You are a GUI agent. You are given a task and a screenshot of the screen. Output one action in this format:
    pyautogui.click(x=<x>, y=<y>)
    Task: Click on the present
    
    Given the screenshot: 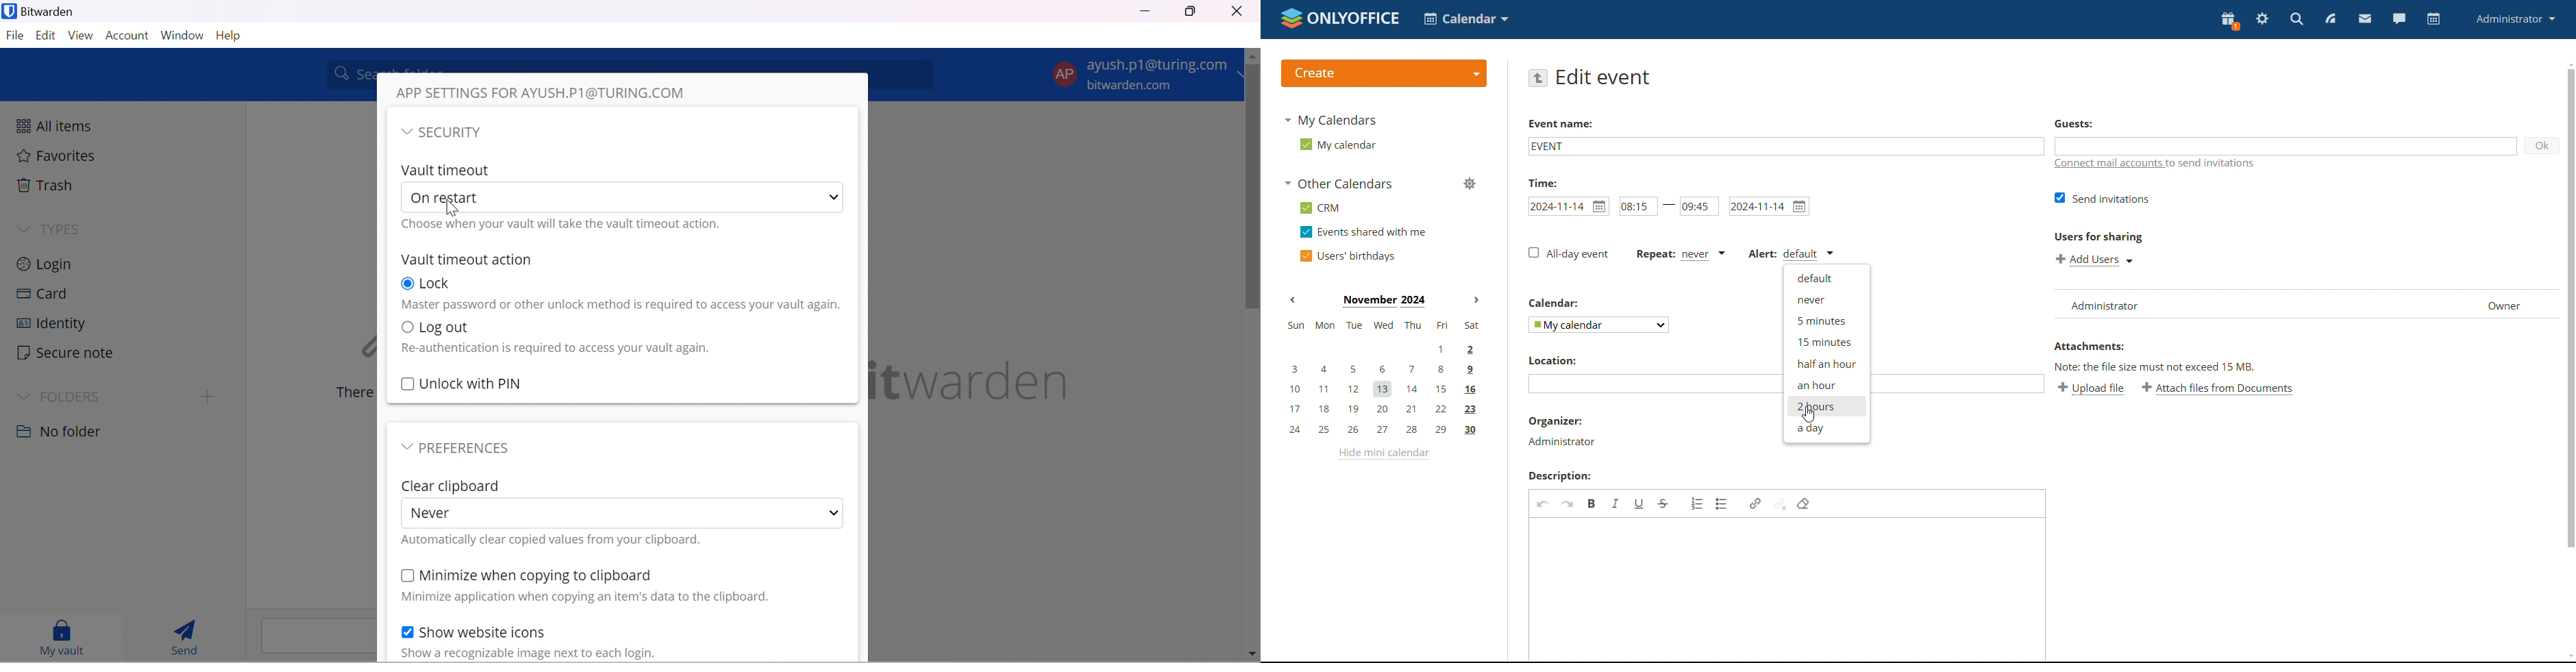 What is the action you would take?
    pyautogui.click(x=2229, y=22)
    